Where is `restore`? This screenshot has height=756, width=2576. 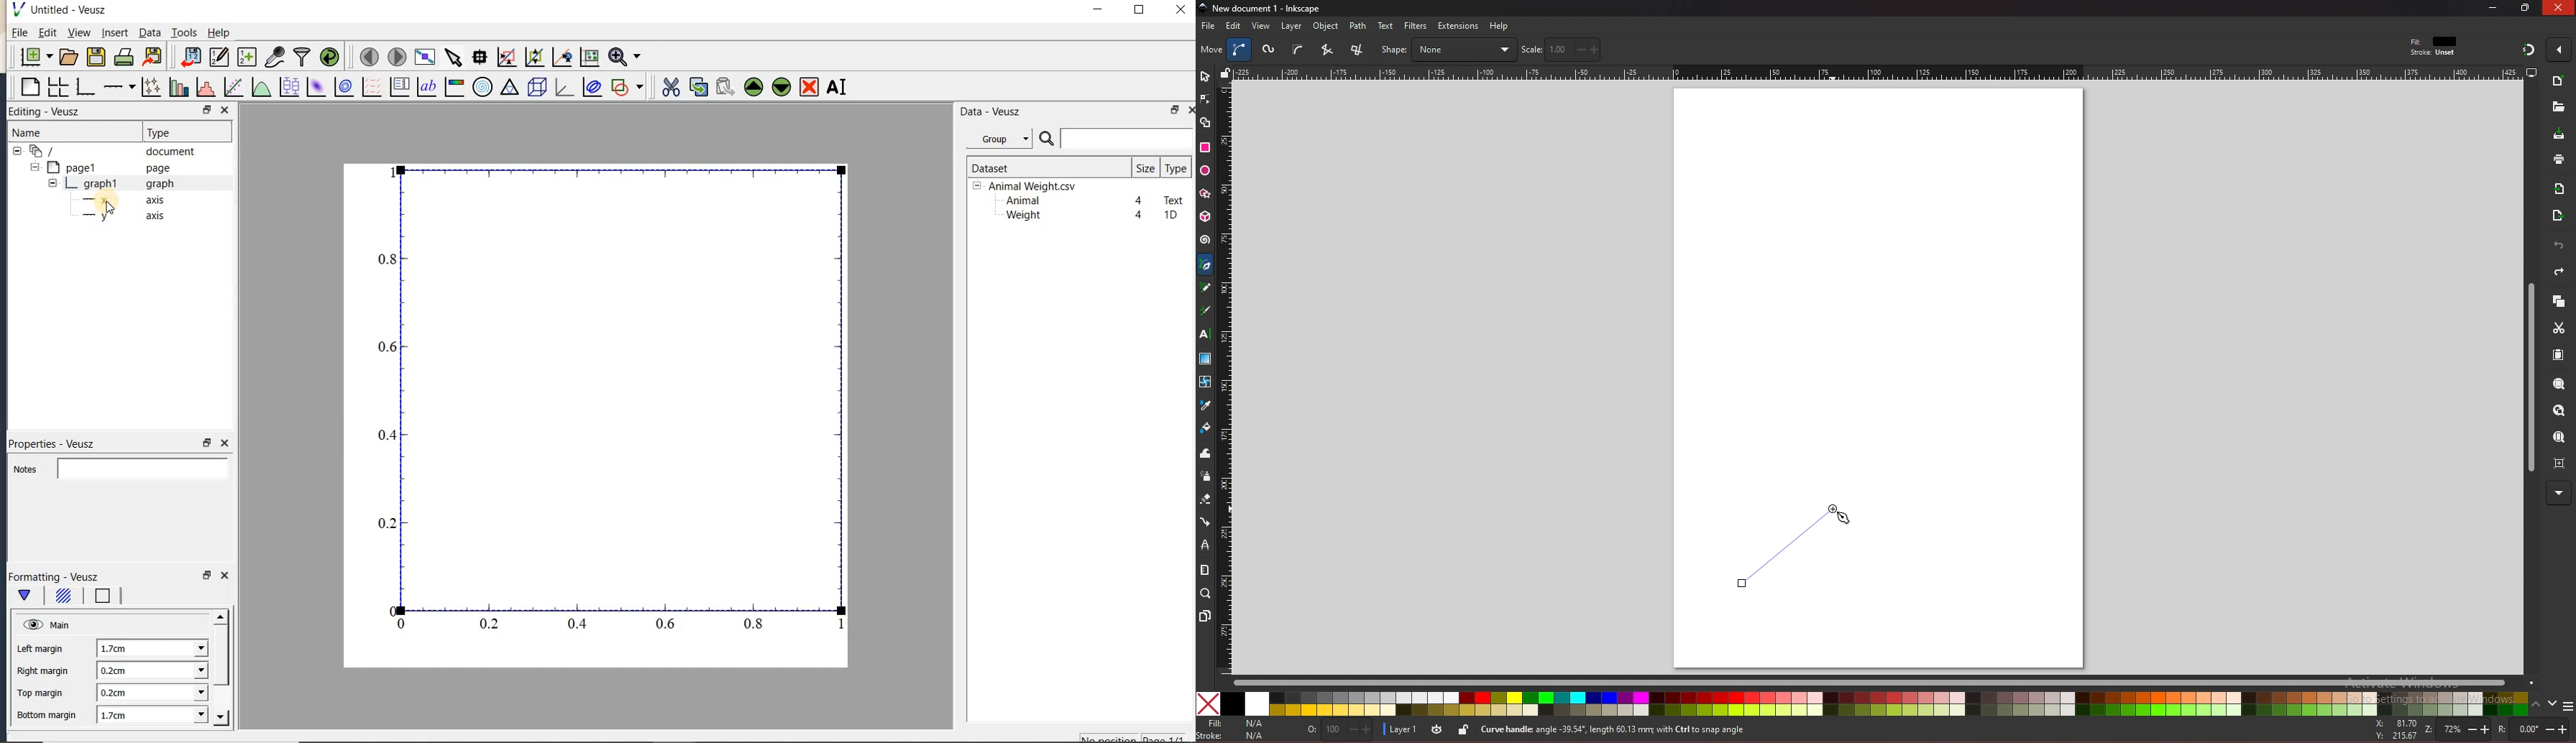
restore is located at coordinates (1176, 110).